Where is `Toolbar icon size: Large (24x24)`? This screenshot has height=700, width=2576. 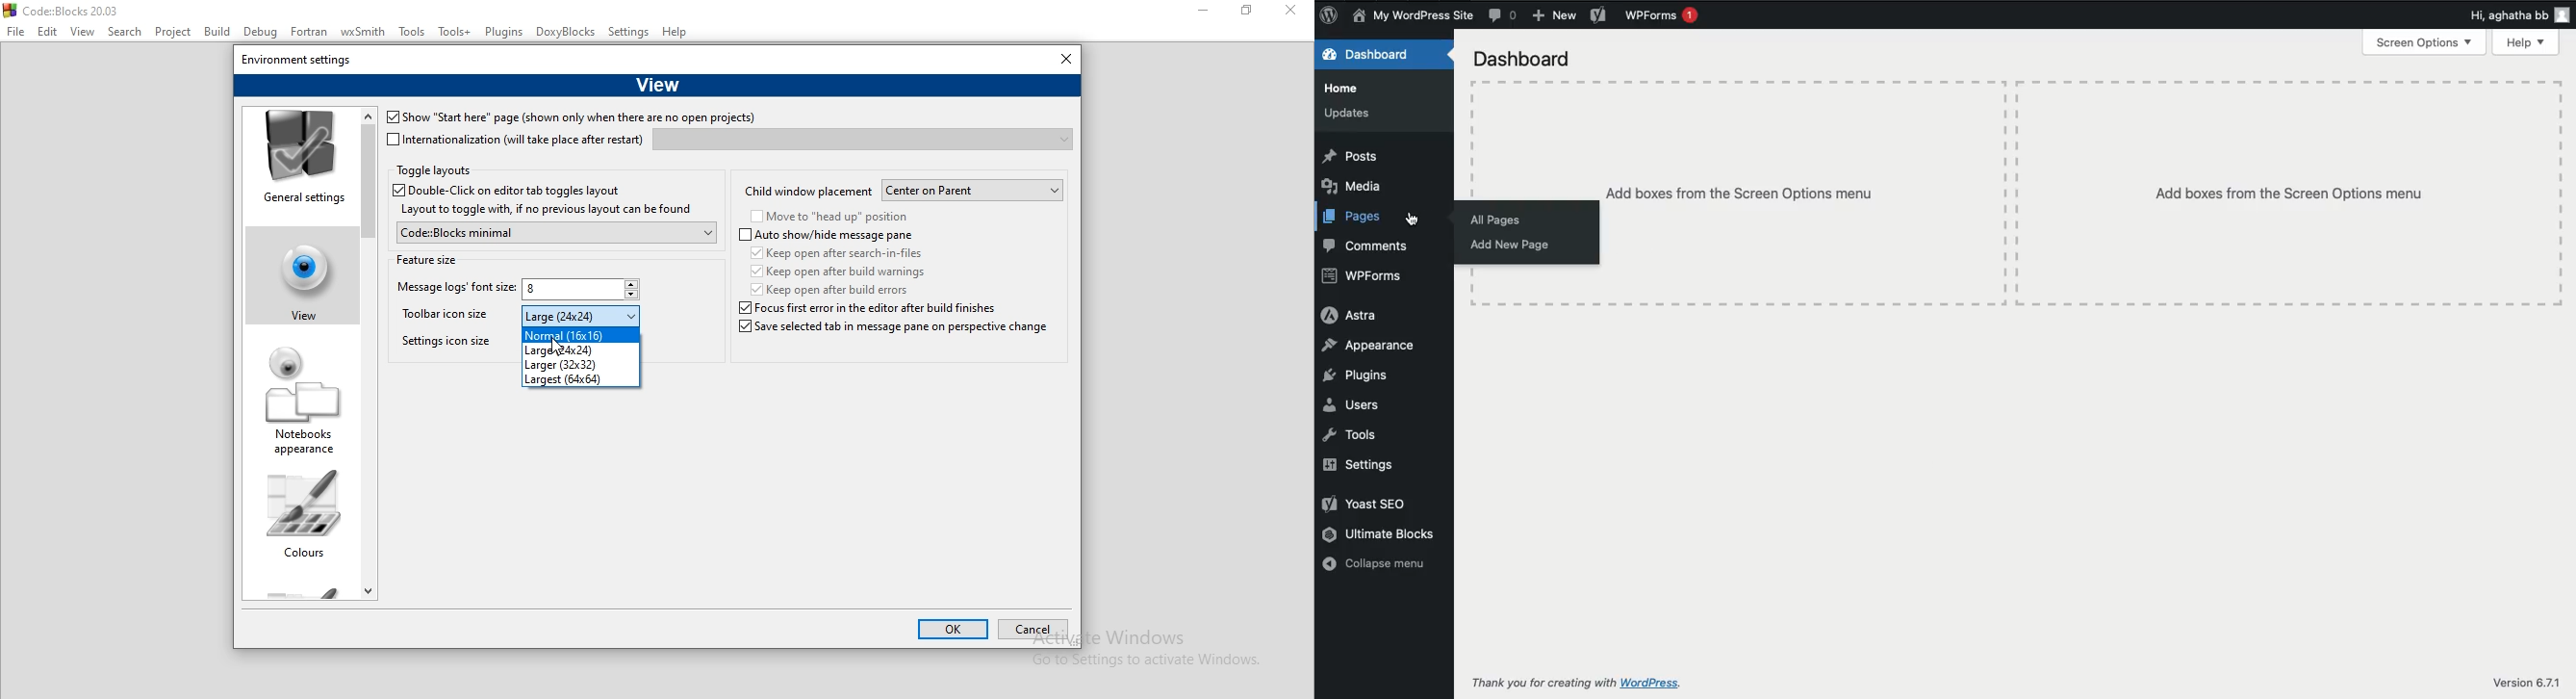
Toolbar icon size: Large (24x24) is located at coordinates (449, 318).